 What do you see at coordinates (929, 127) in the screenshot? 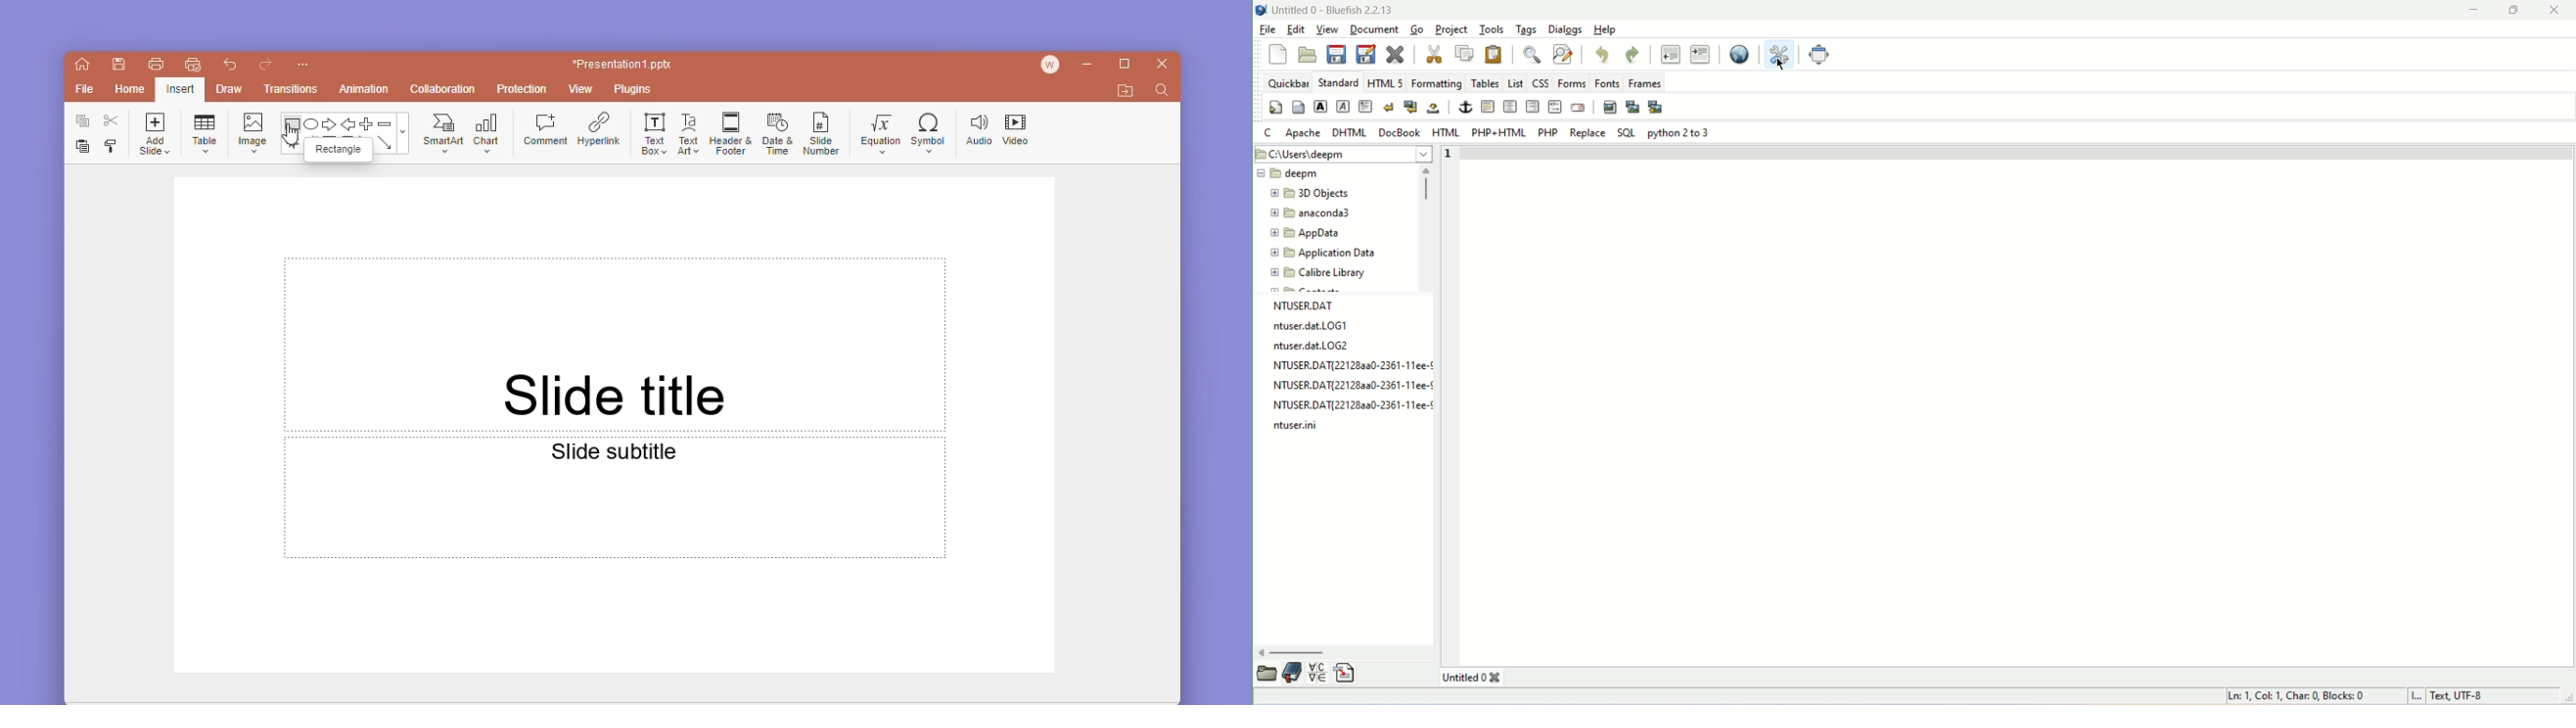
I see `symbol` at bounding box center [929, 127].